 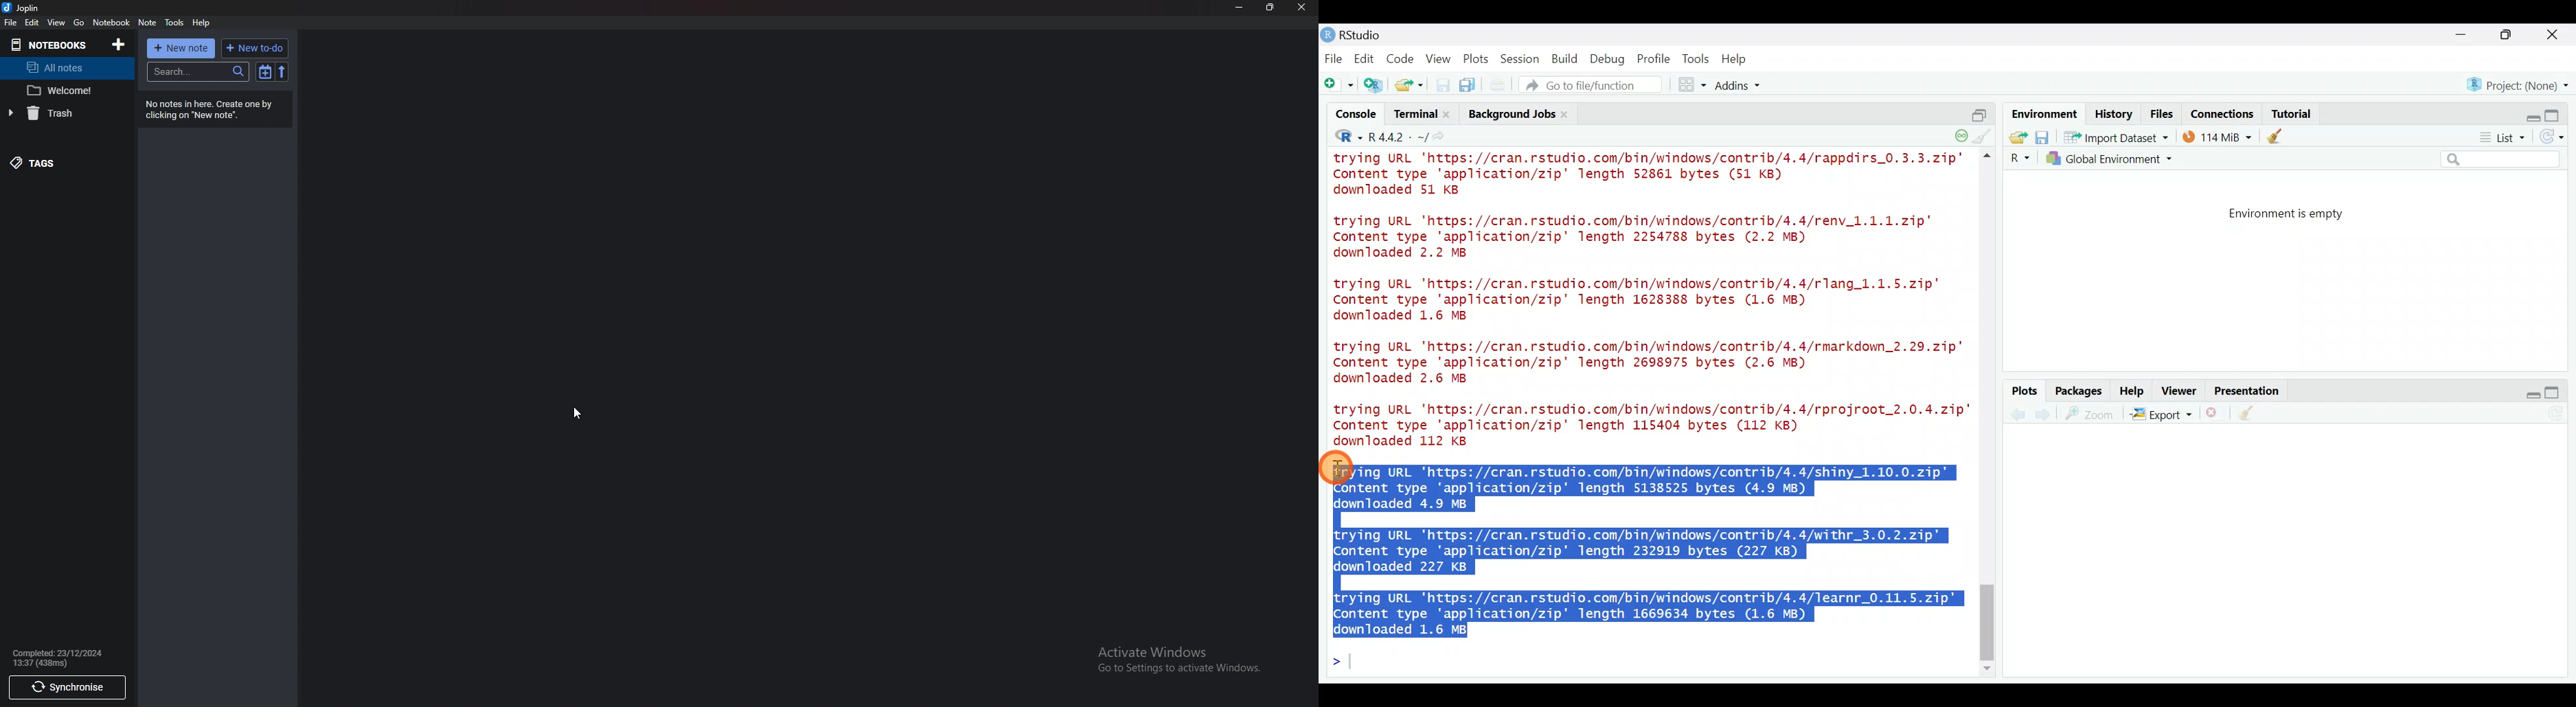 What do you see at coordinates (2291, 111) in the screenshot?
I see `Tutorial` at bounding box center [2291, 111].